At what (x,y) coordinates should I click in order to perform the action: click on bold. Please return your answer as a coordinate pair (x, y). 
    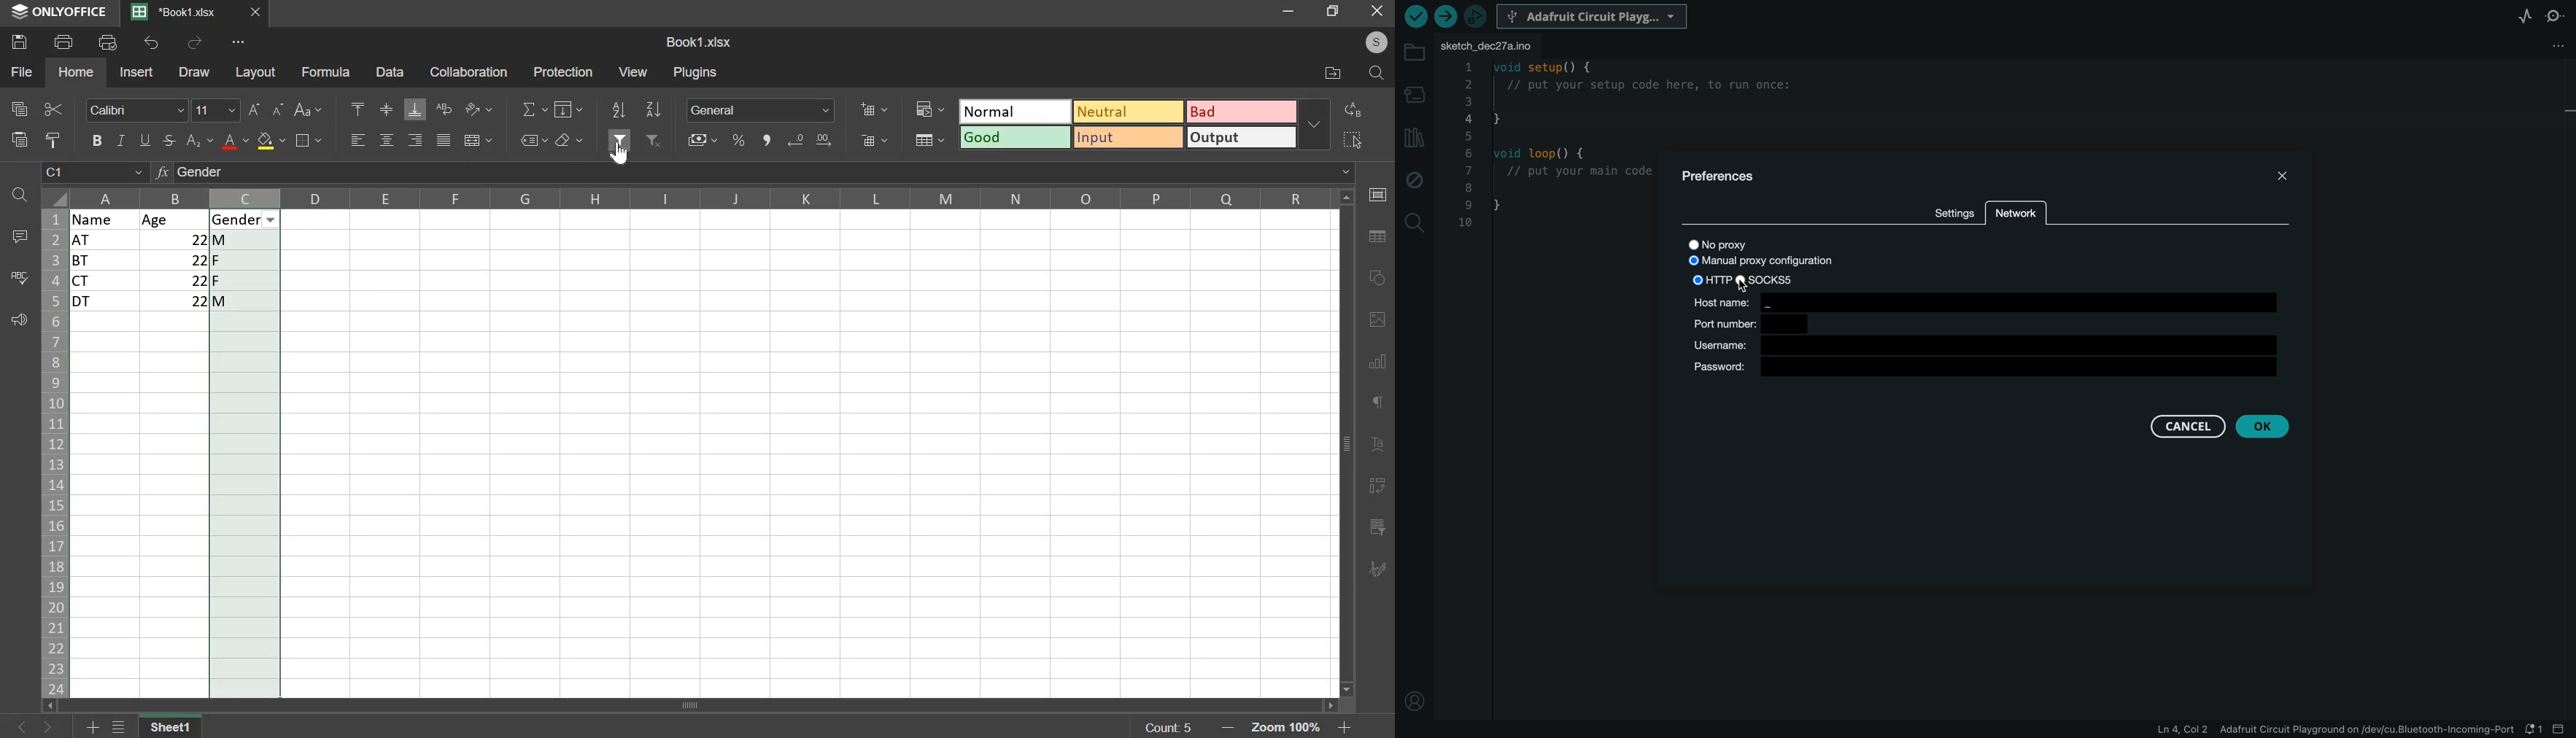
    Looking at the image, I should click on (96, 139).